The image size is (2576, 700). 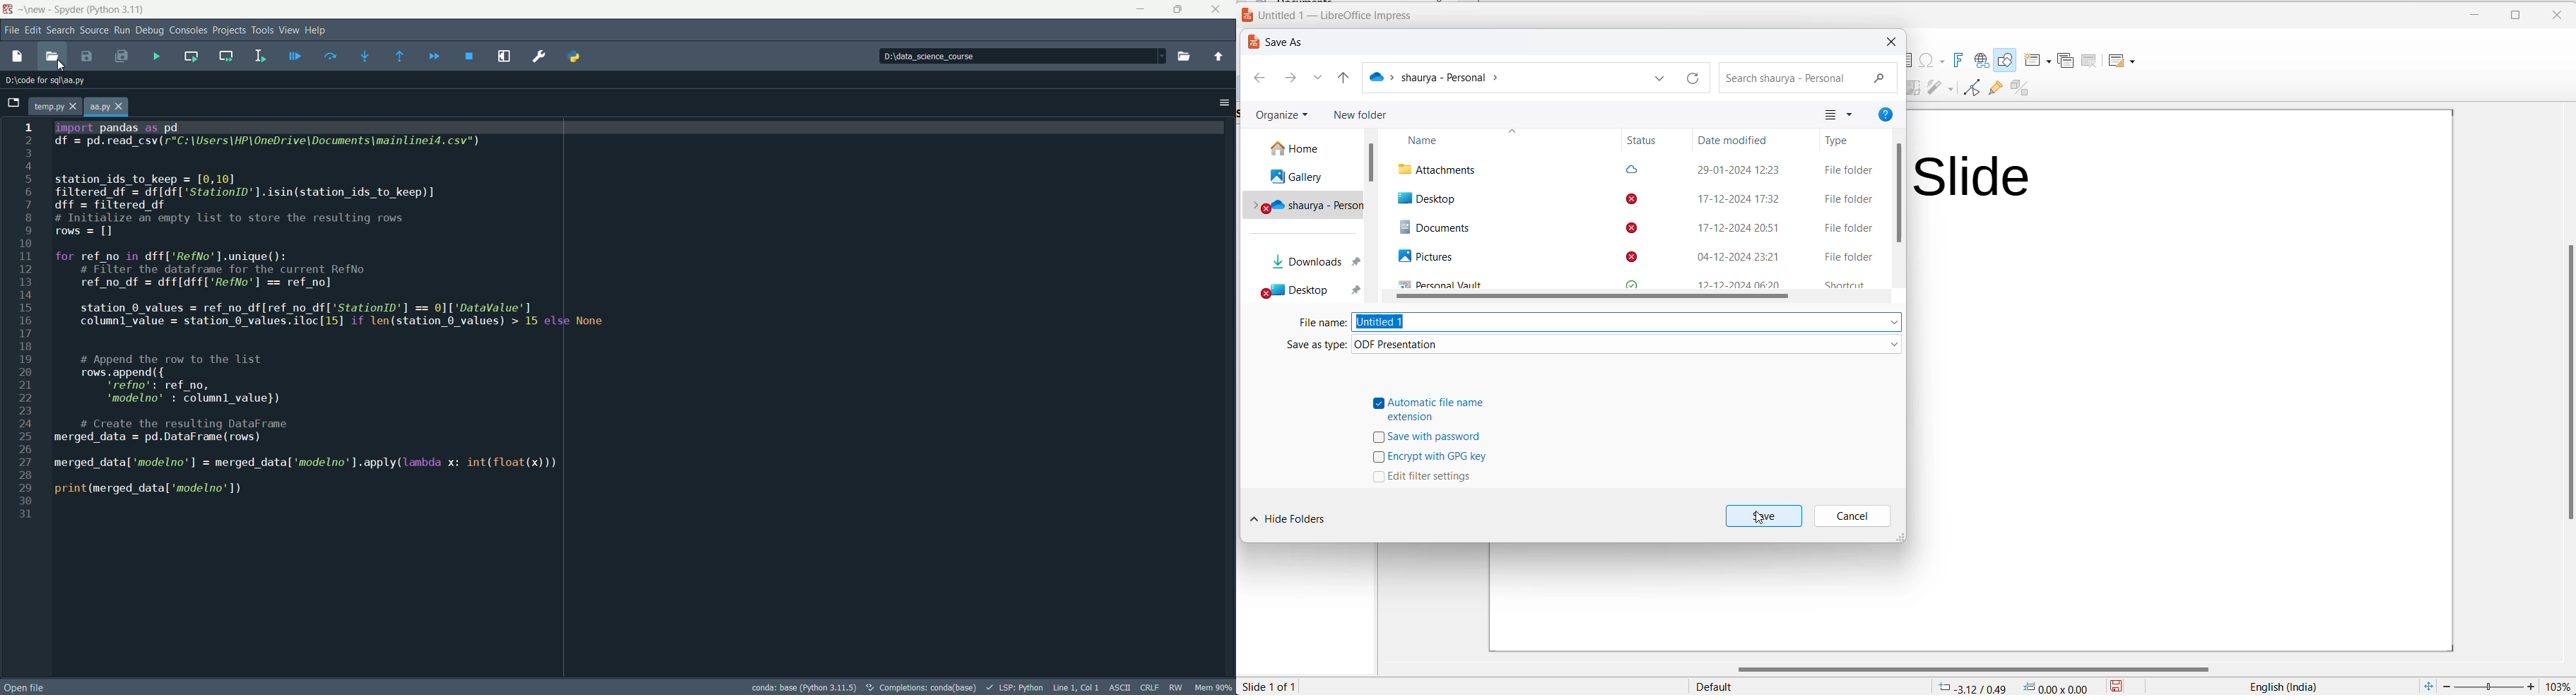 I want to click on projects menu, so click(x=230, y=30).